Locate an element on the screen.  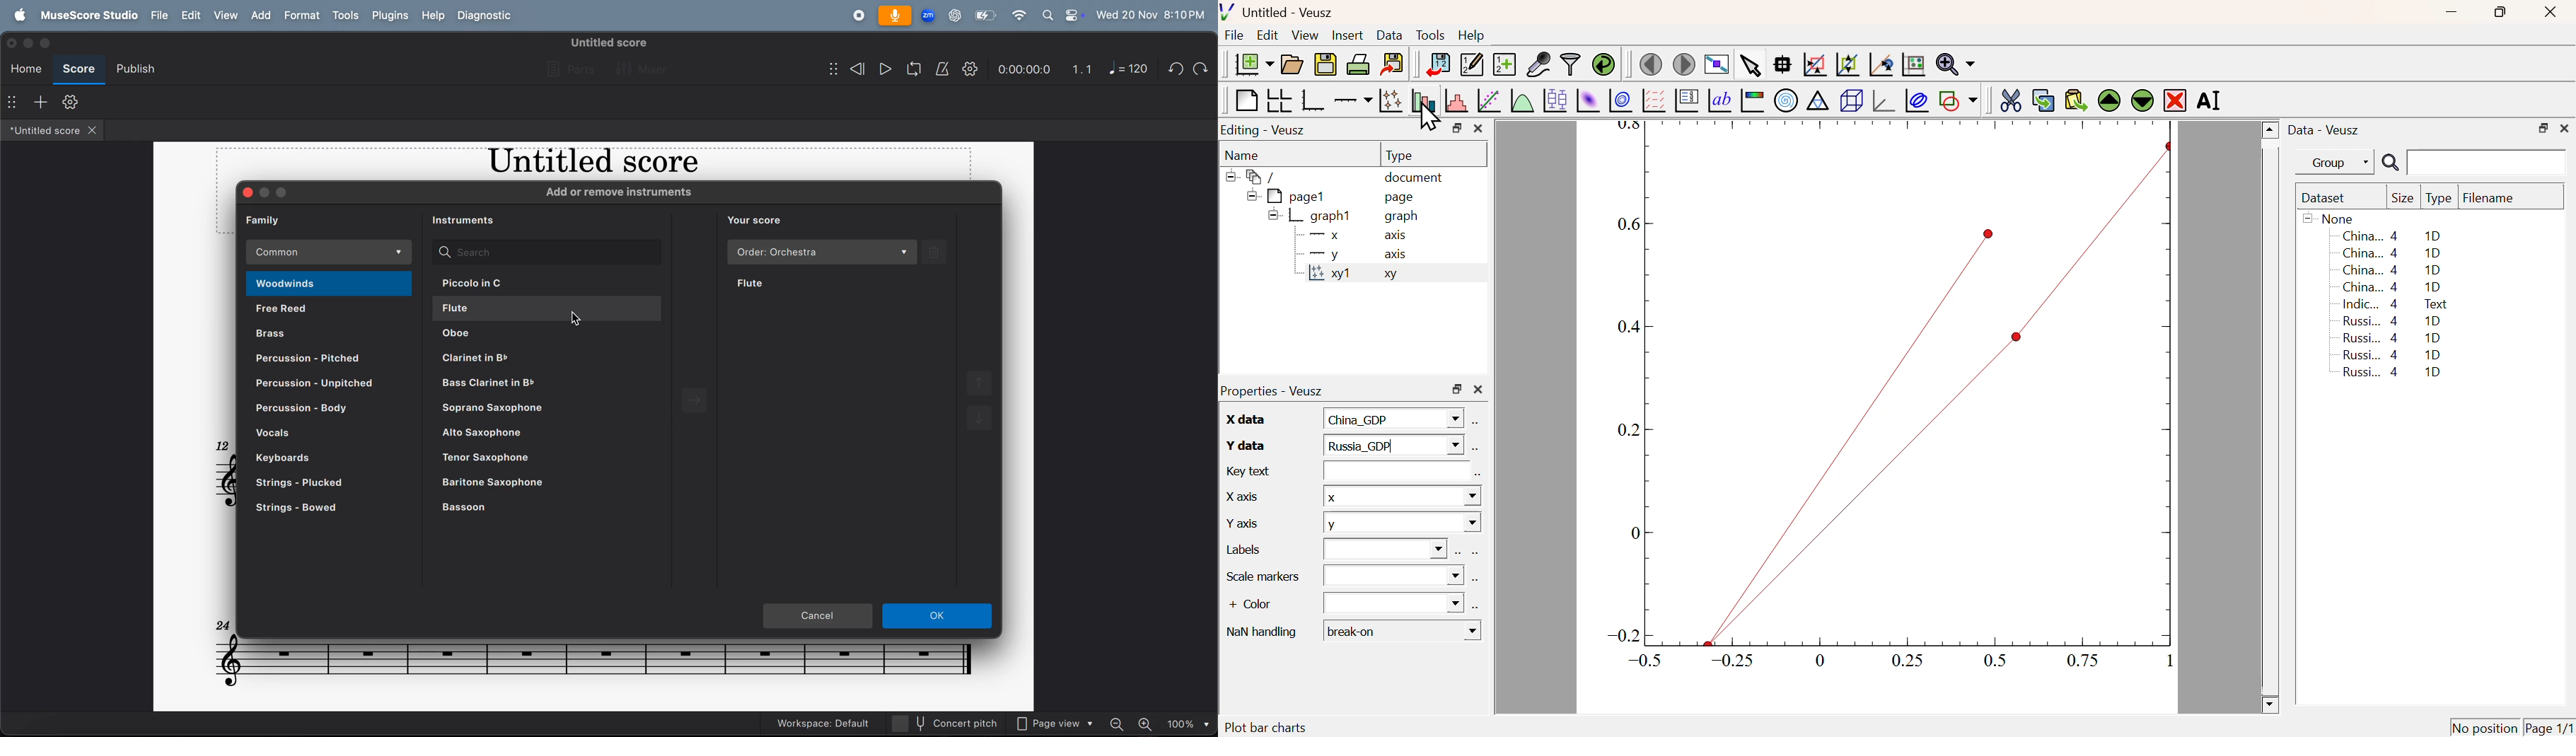
cancel is located at coordinates (818, 618).